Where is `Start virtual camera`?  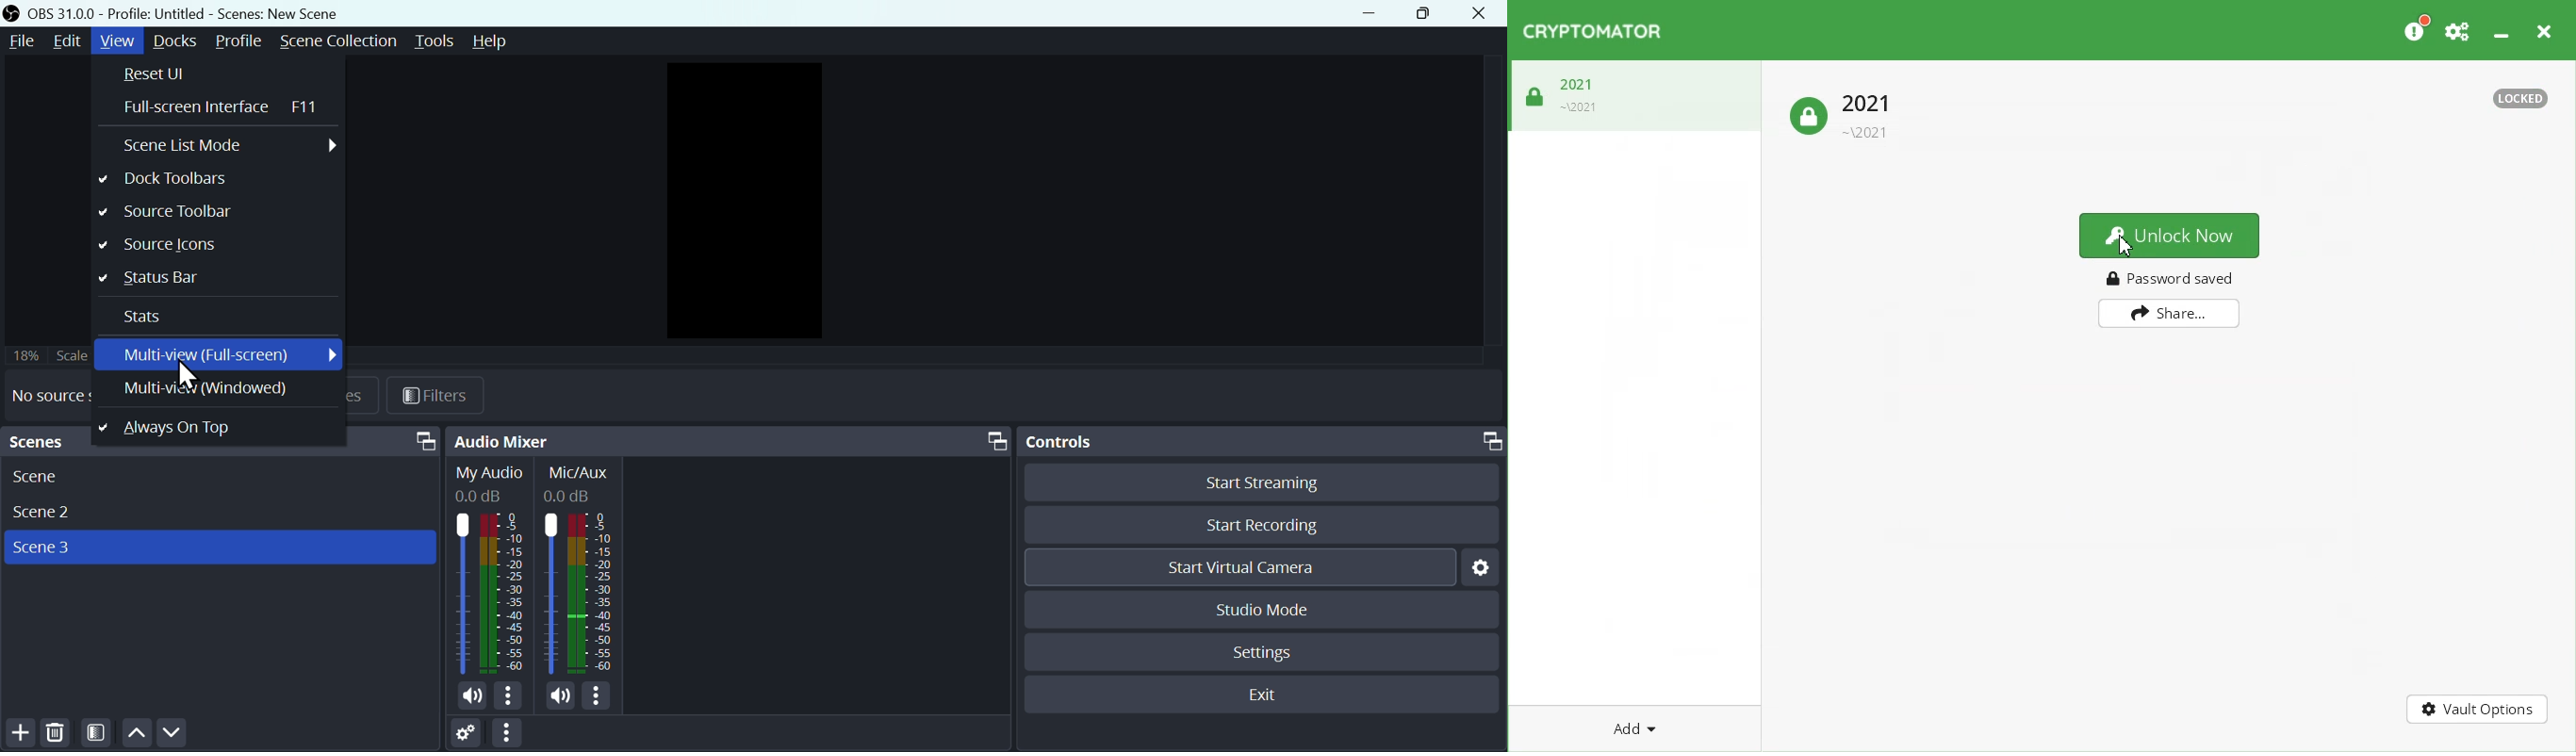
Start virtual camera is located at coordinates (1240, 564).